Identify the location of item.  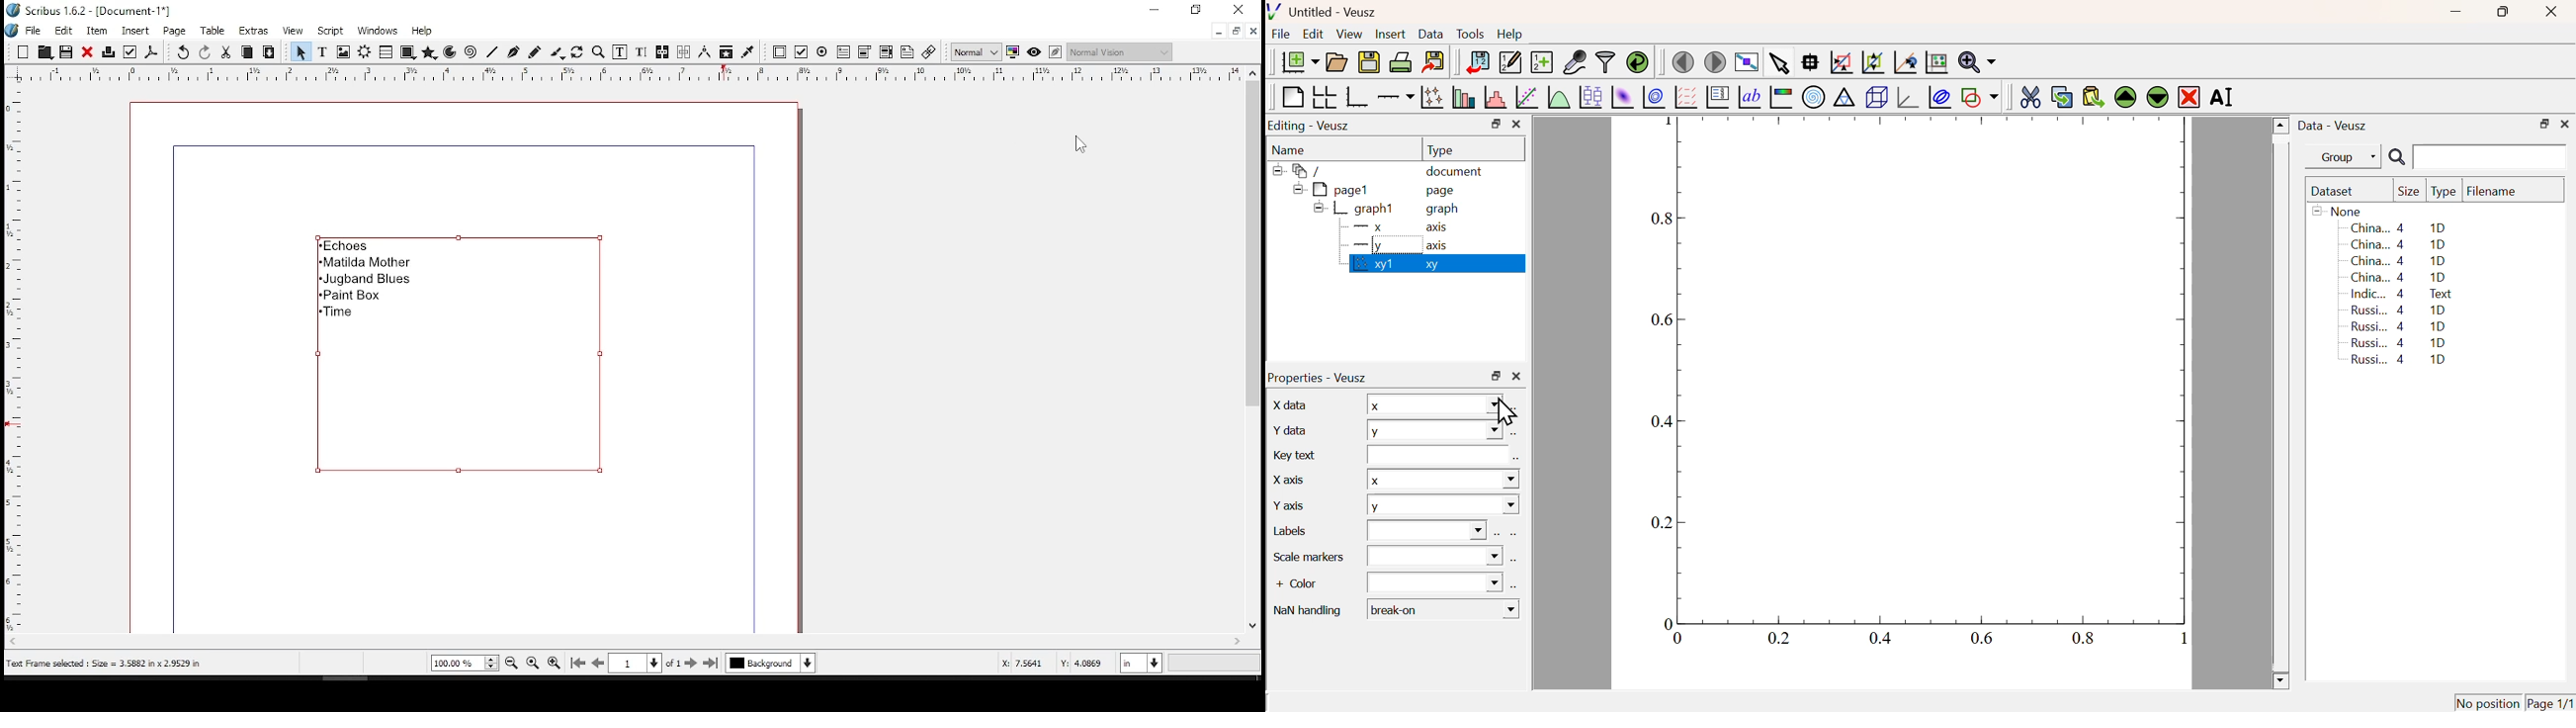
(96, 31).